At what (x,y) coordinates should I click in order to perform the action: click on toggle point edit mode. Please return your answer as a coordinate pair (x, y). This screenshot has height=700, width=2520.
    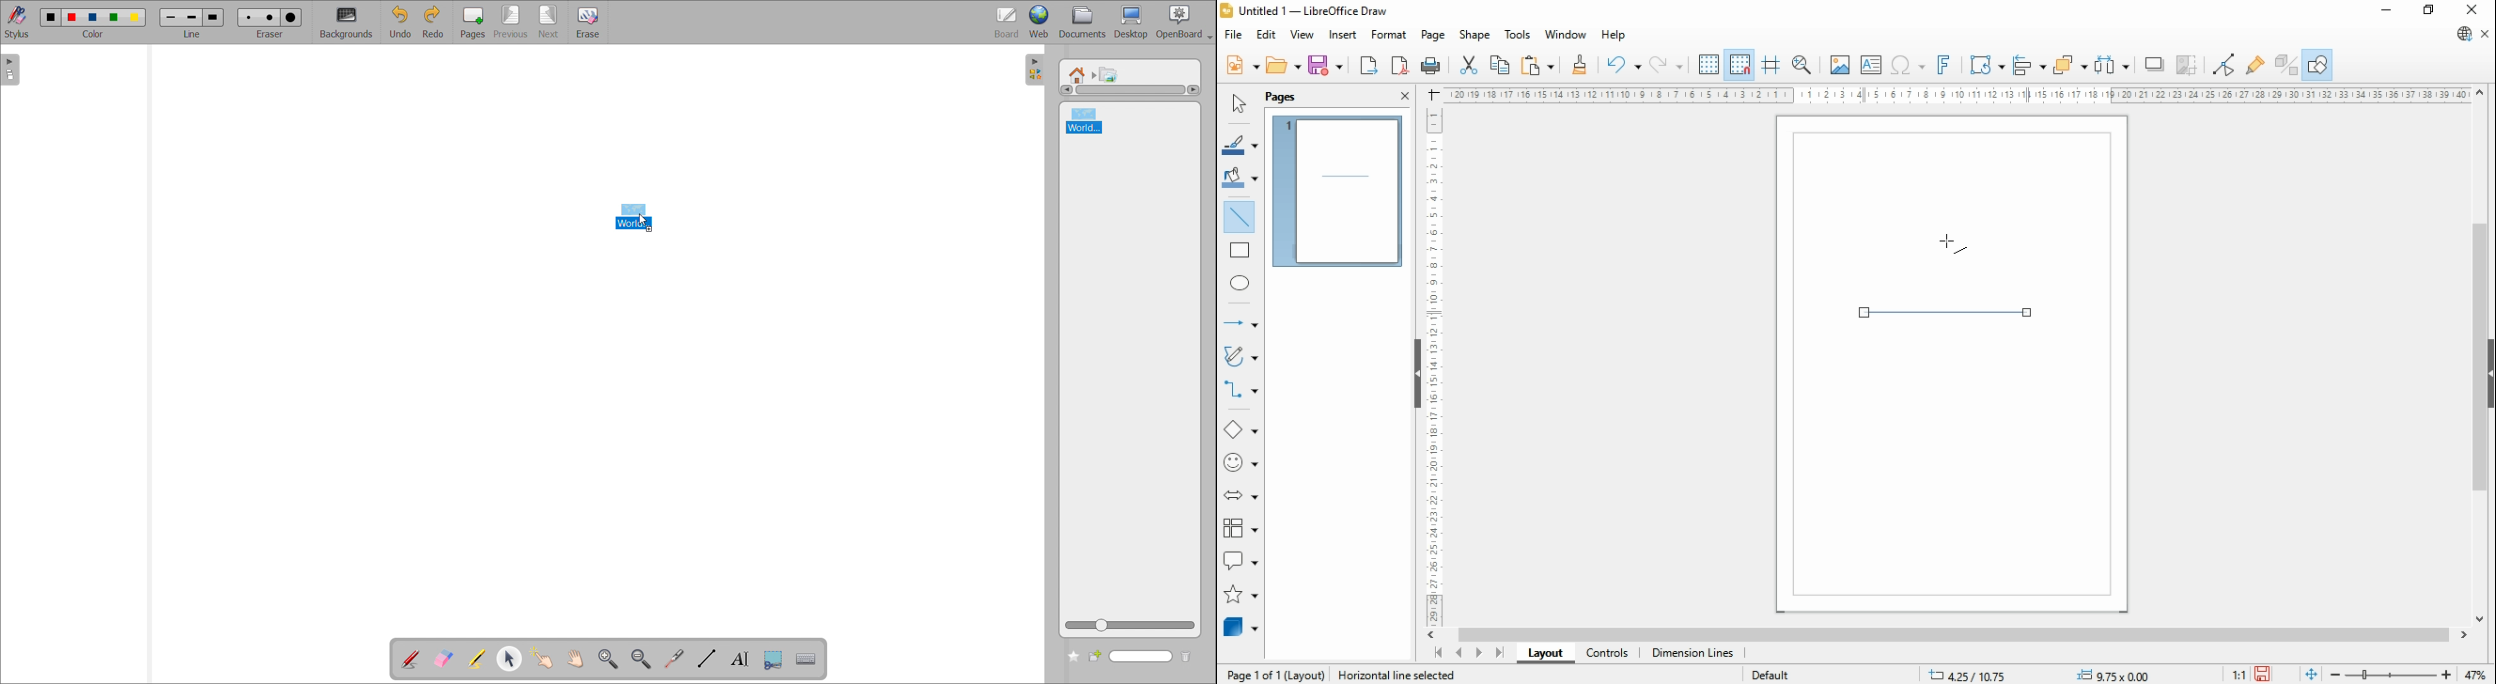
    Looking at the image, I should click on (2224, 63).